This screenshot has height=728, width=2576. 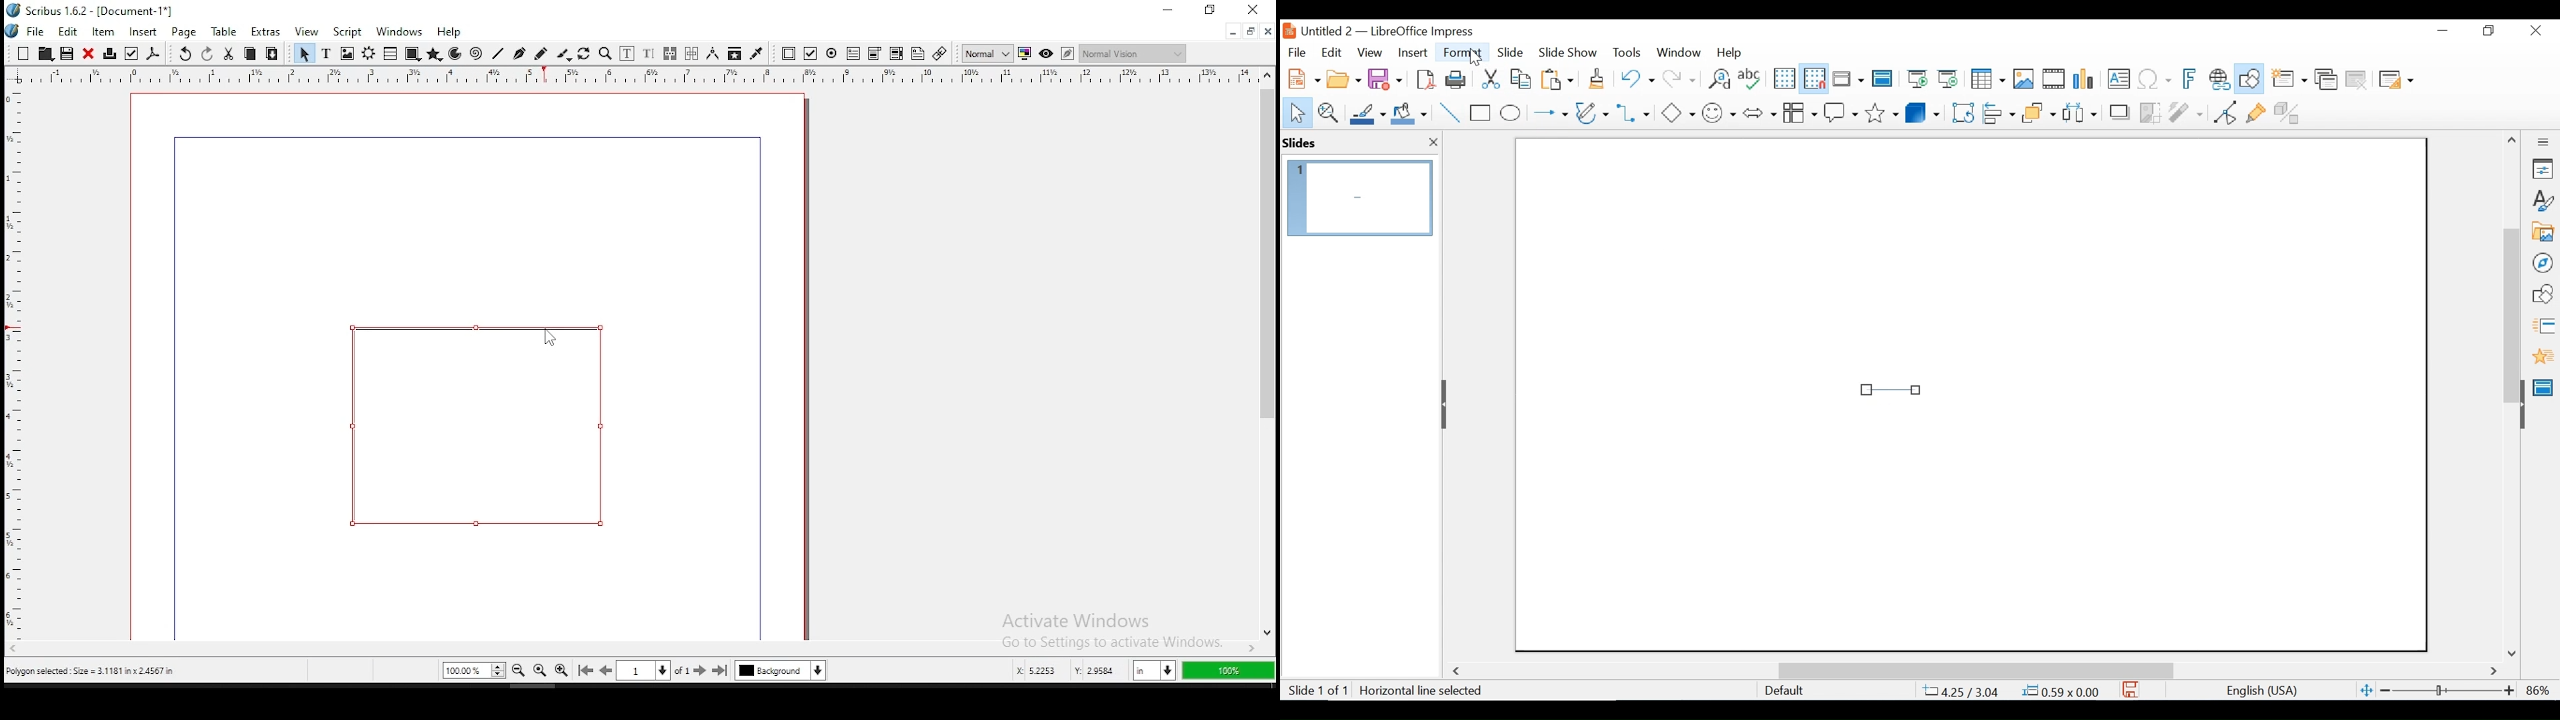 What do you see at coordinates (225, 32) in the screenshot?
I see `table` at bounding box center [225, 32].